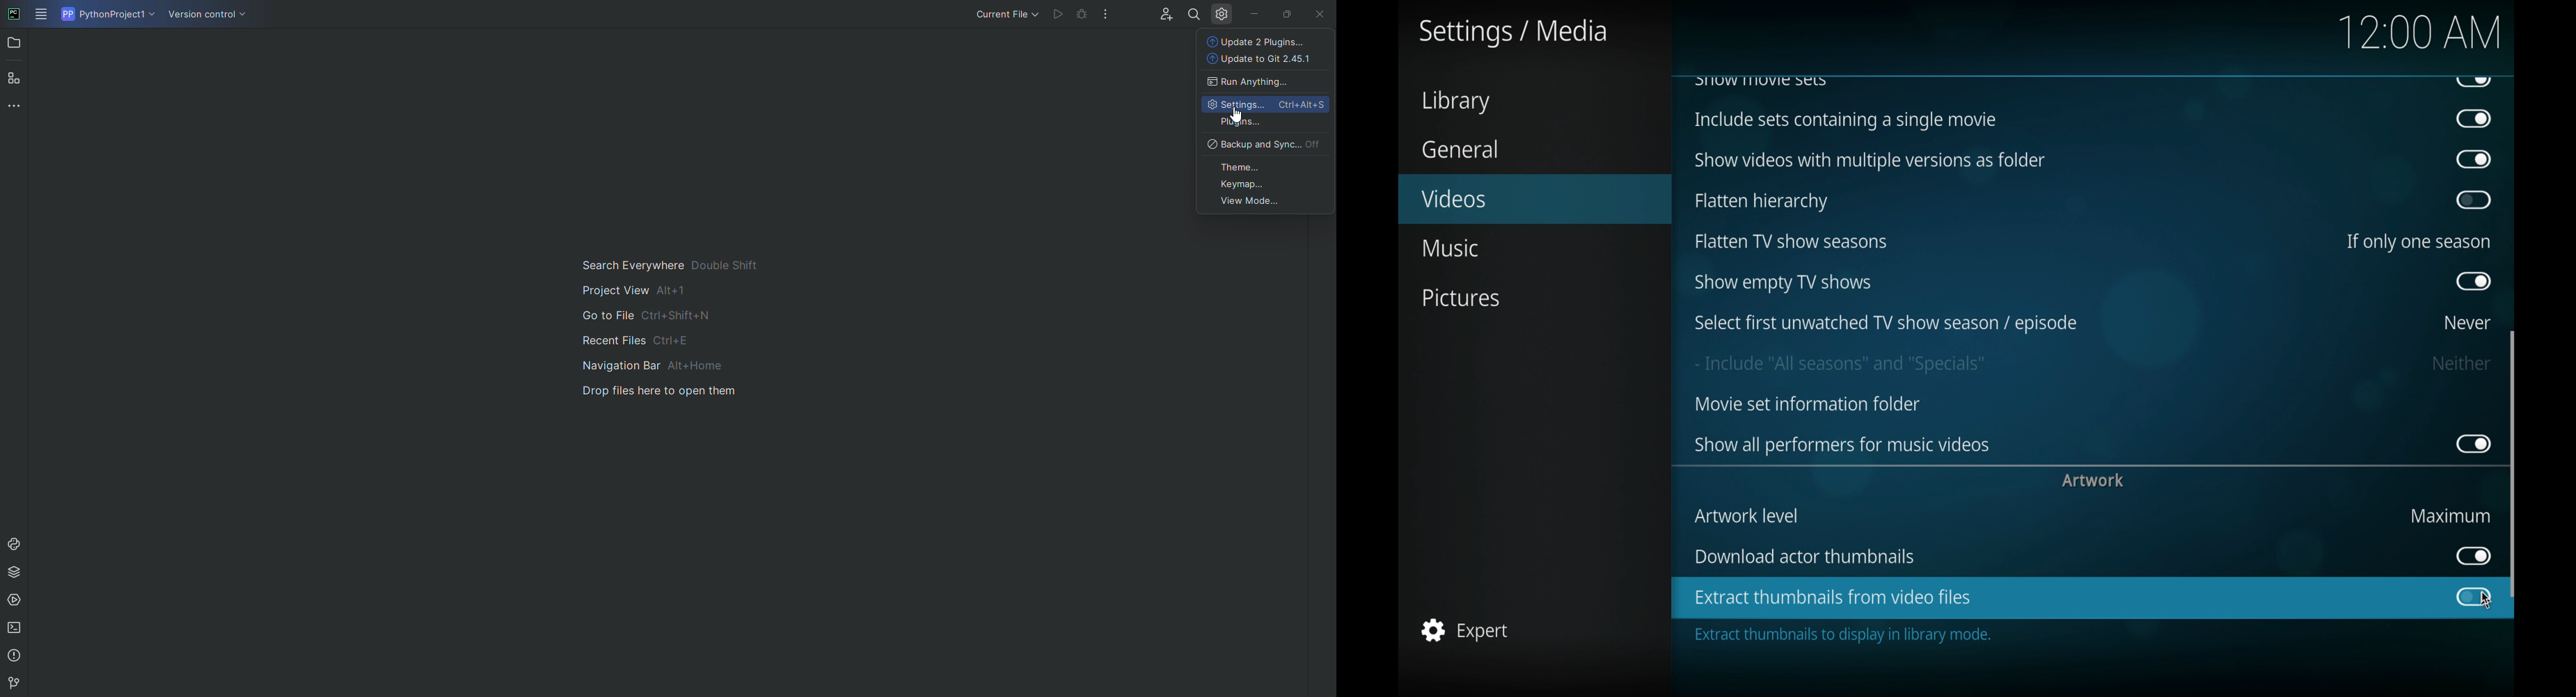 The width and height of the screenshot is (2576, 700). I want to click on Keymap, so click(1263, 187).